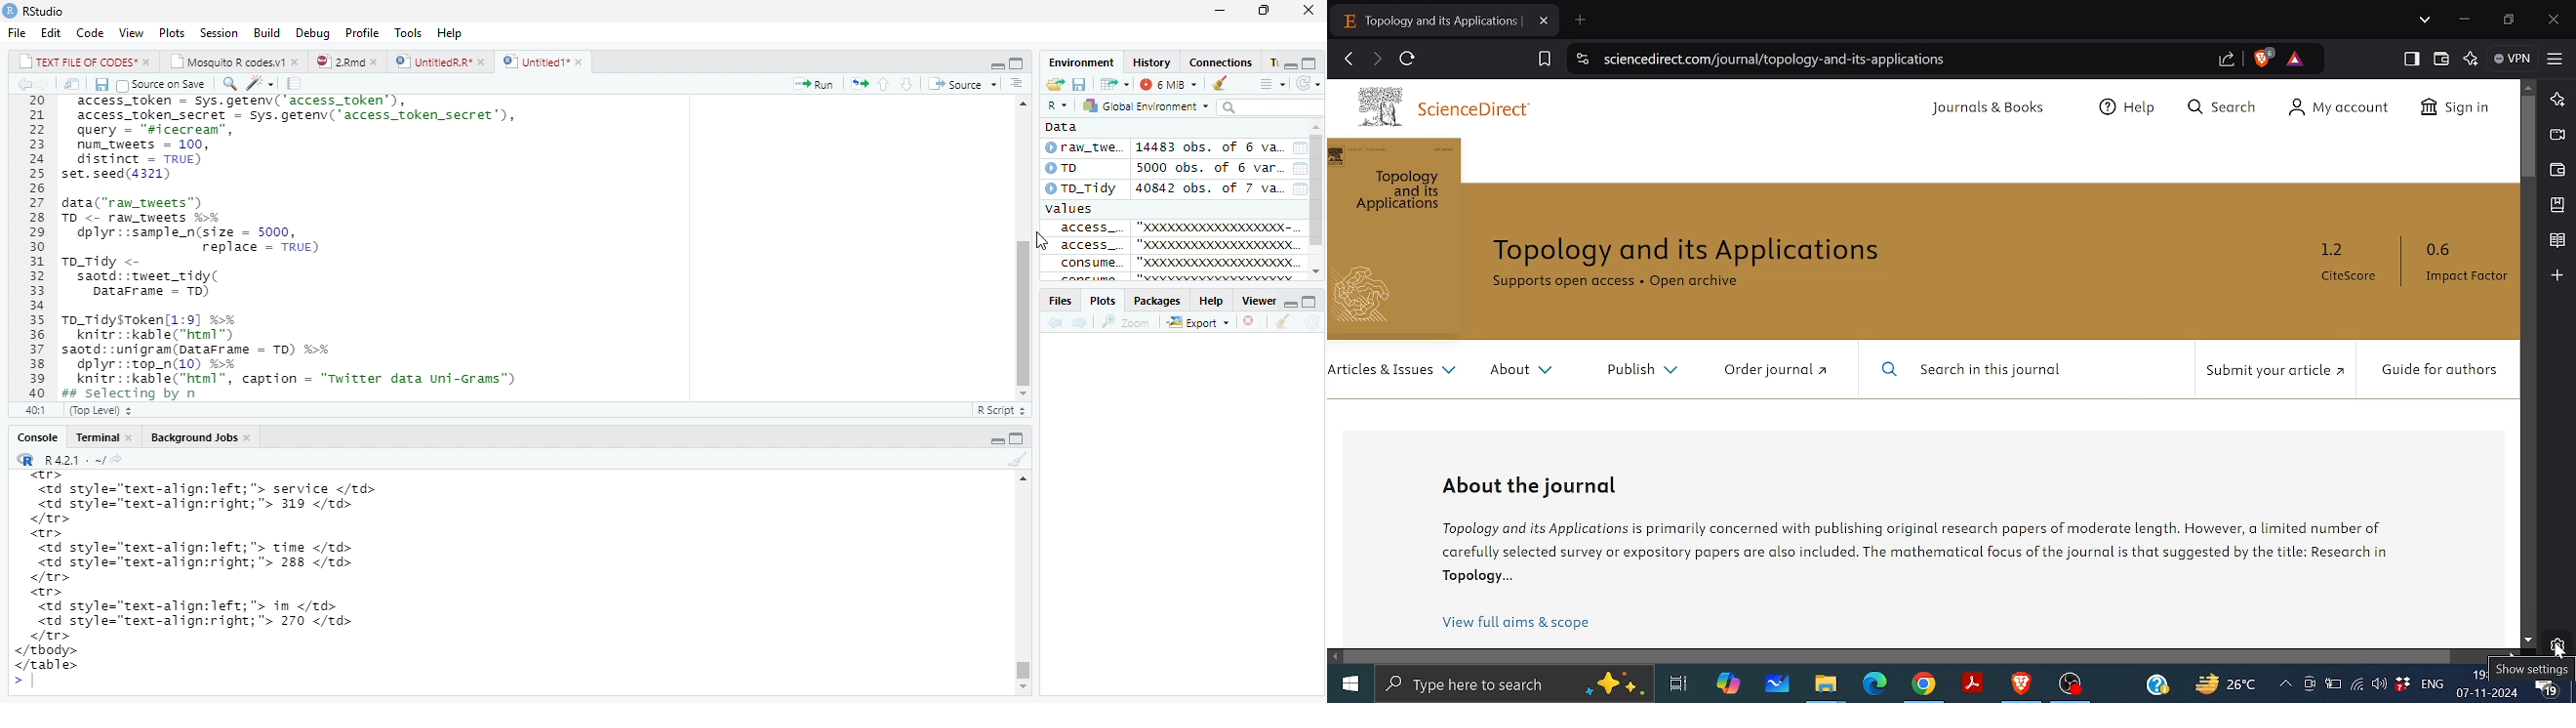 This screenshot has height=728, width=2576. I want to click on Close current tab, so click(1545, 21).